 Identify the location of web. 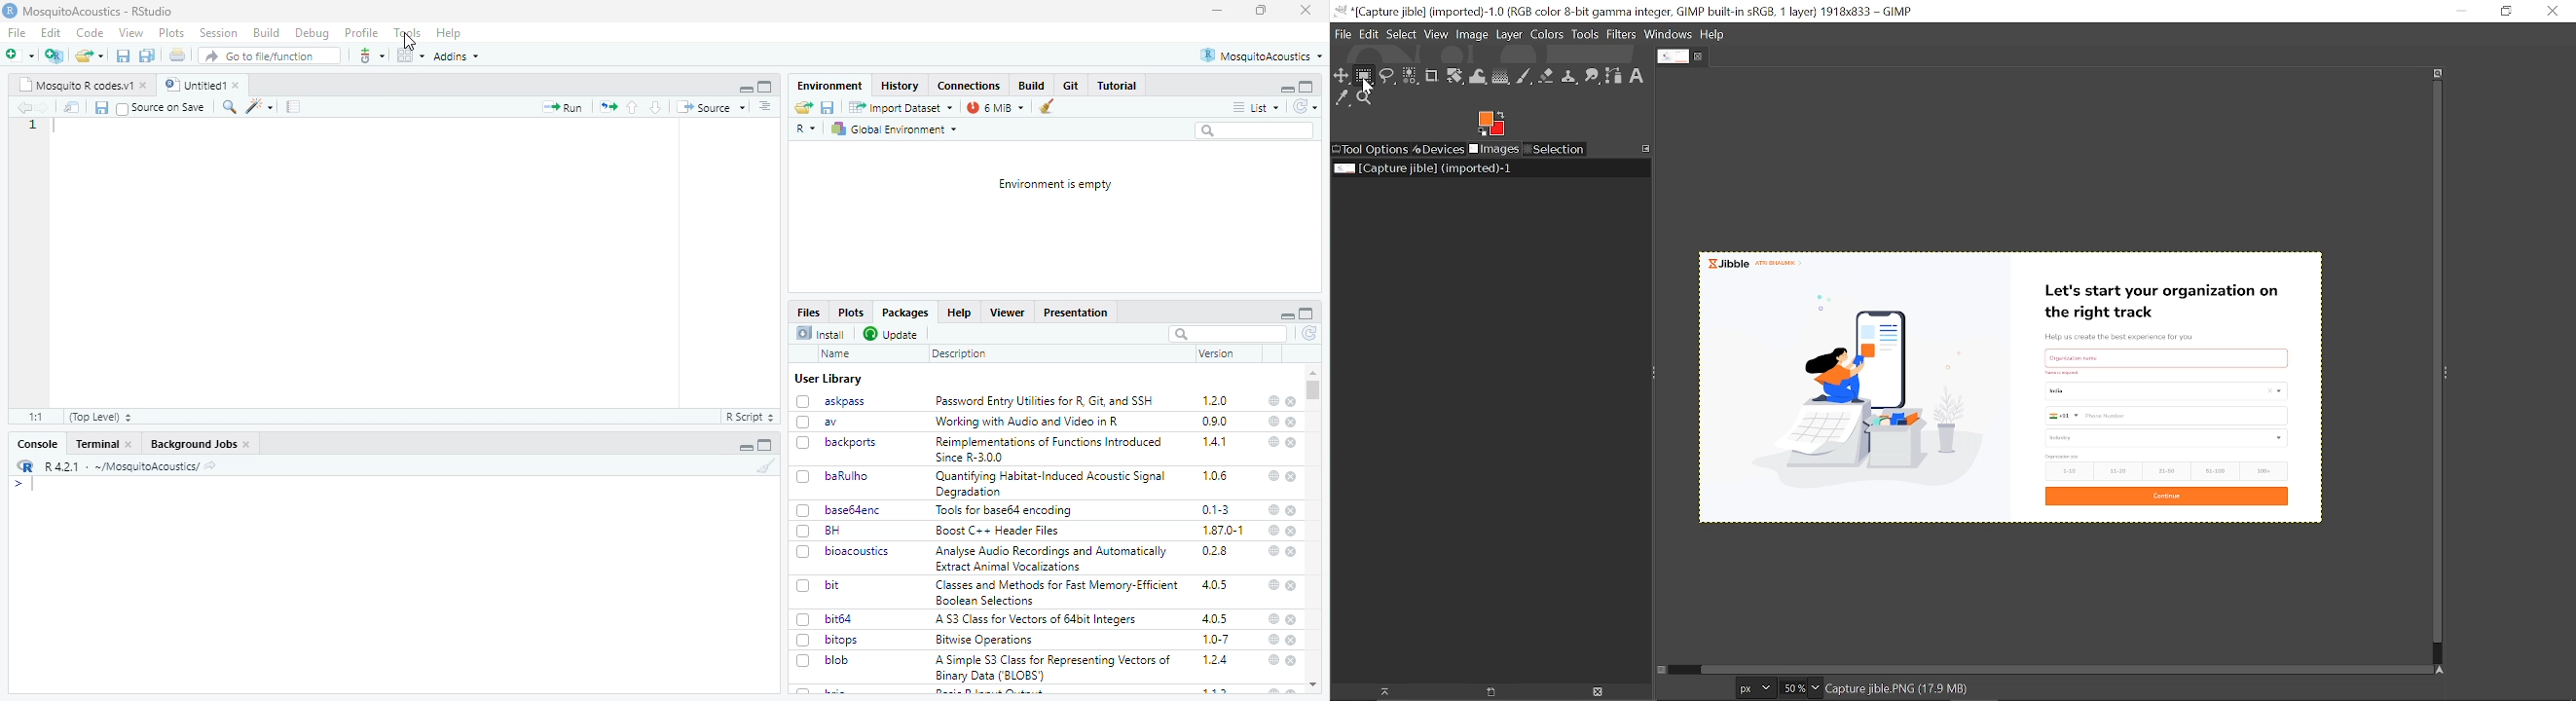
(1275, 530).